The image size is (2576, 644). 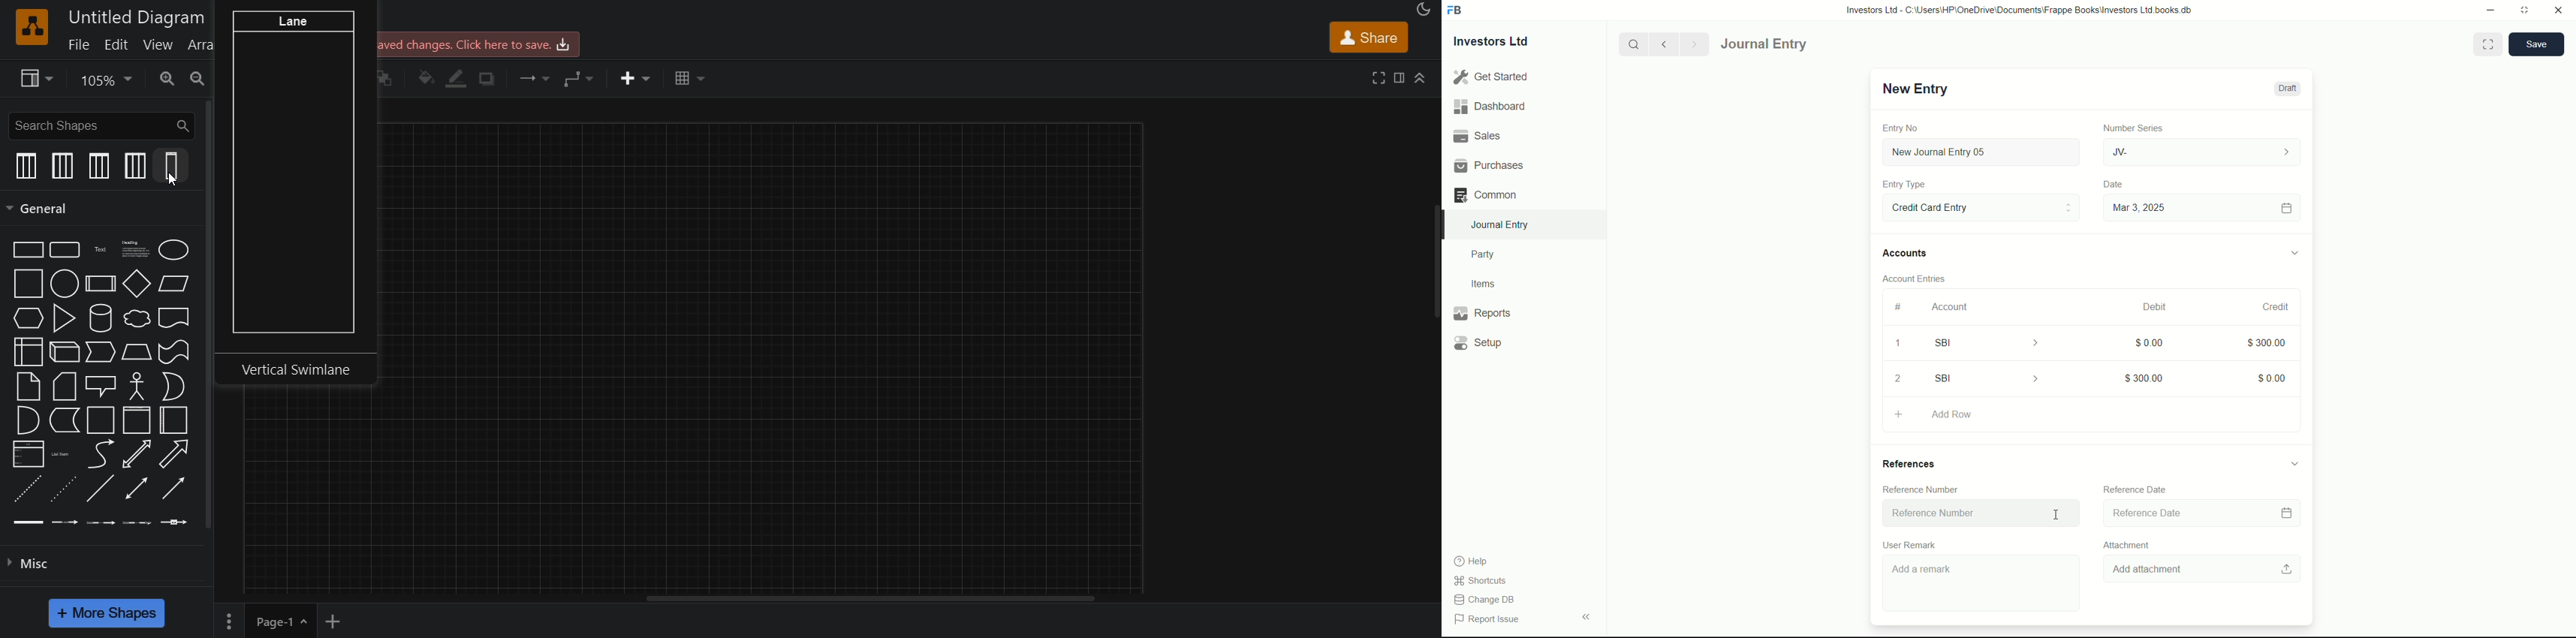 What do you see at coordinates (1897, 345) in the screenshot?
I see `1` at bounding box center [1897, 345].